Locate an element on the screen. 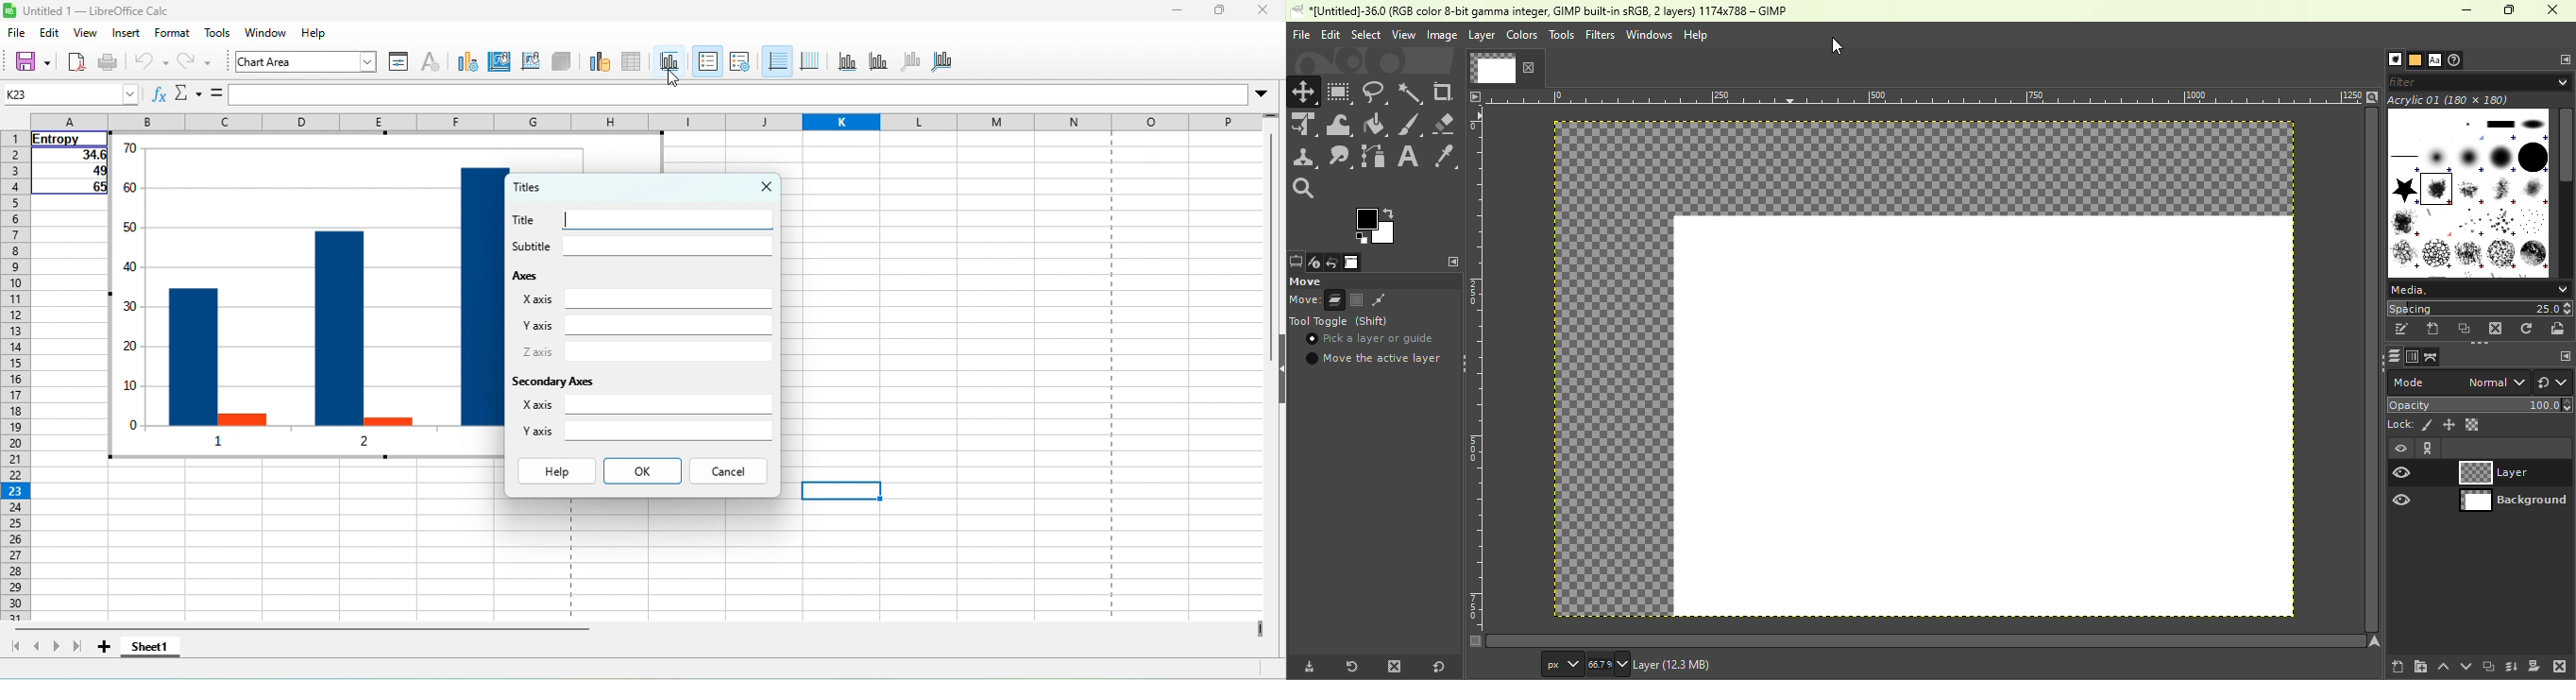  scroll to last sheet is located at coordinates (77, 647).